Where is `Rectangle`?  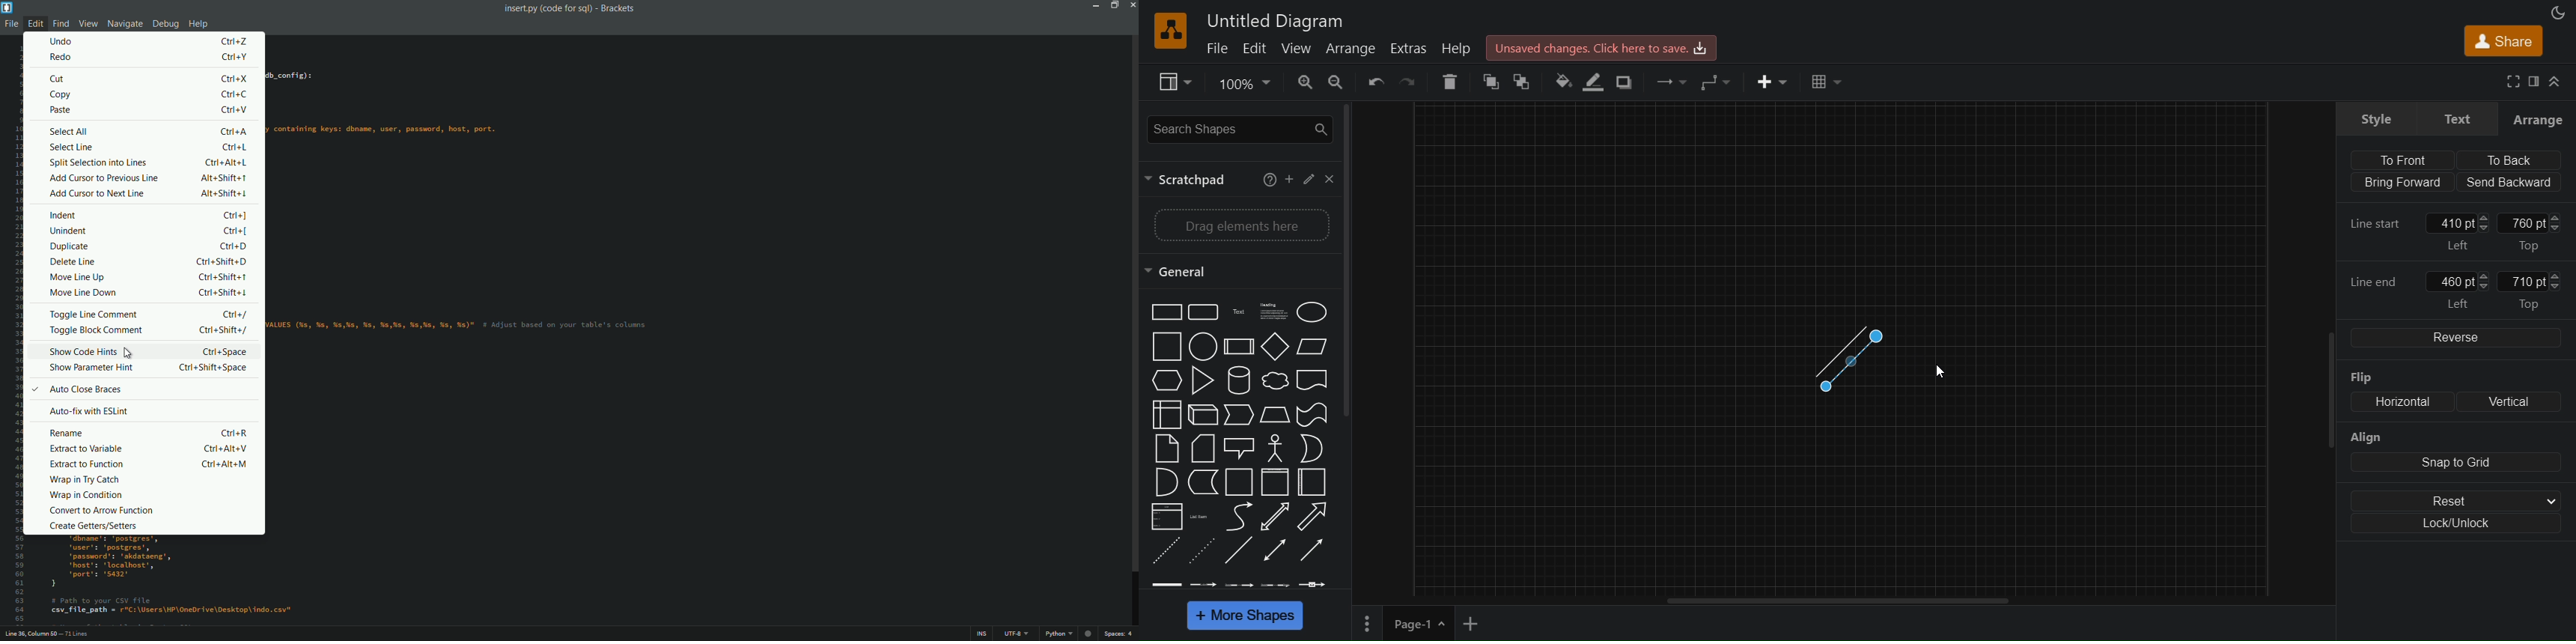
Rectangle is located at coordinates (1164, 312).